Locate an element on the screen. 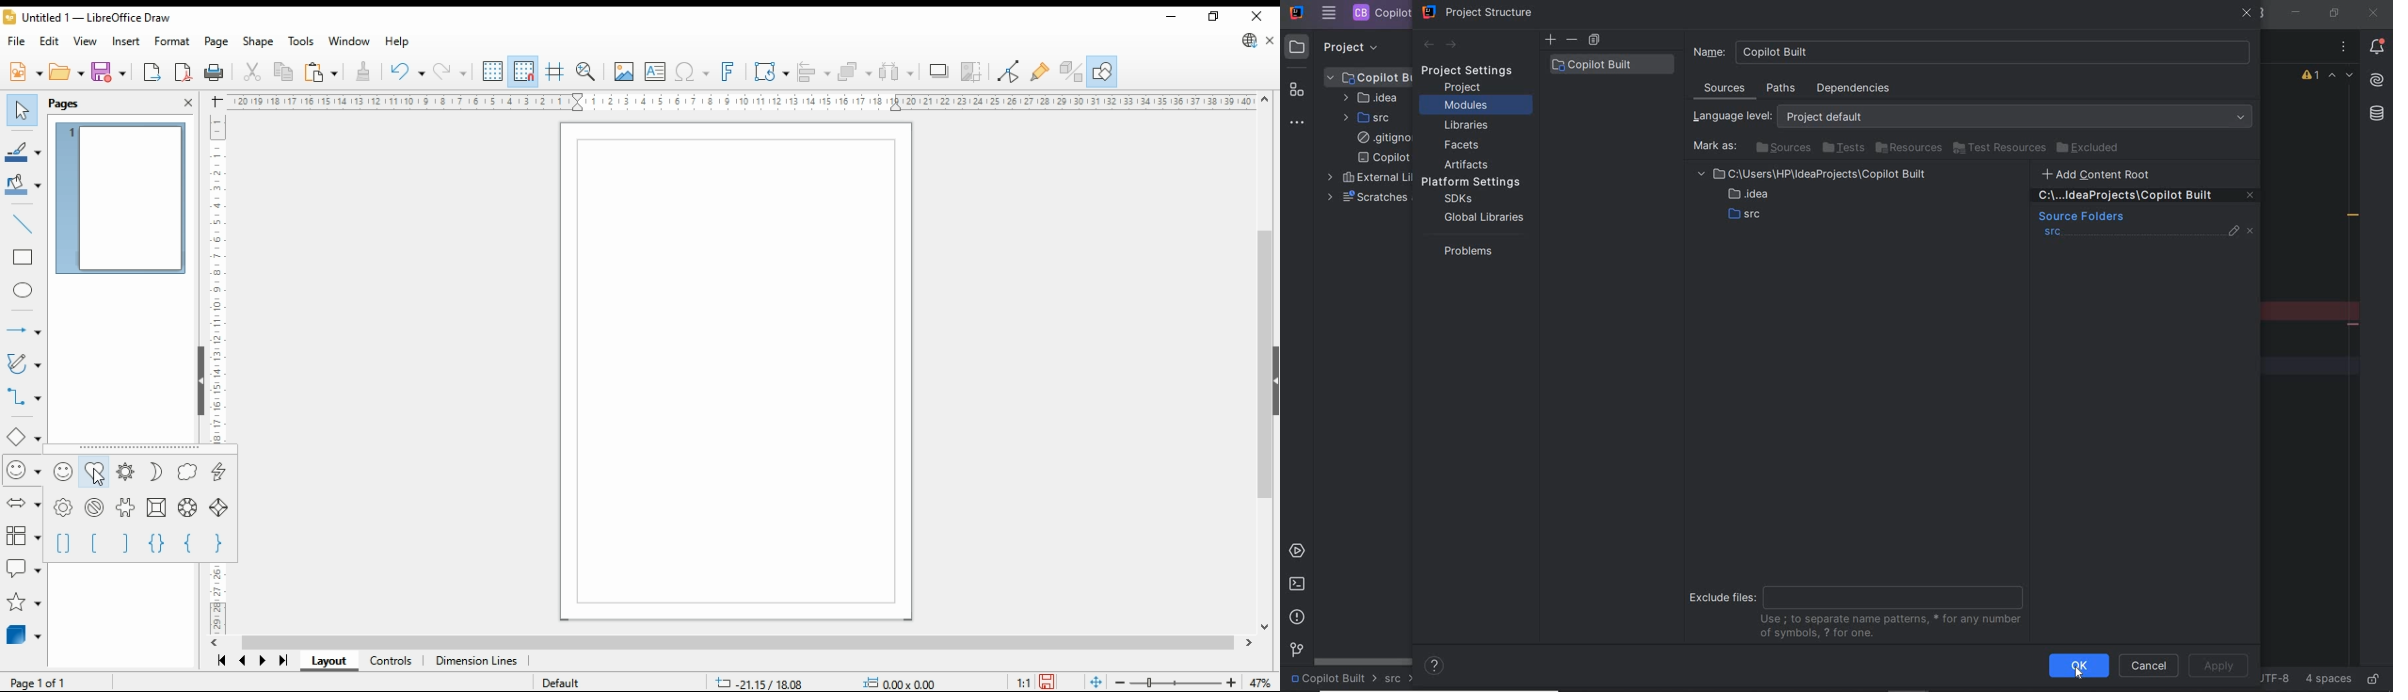 The width and height of the screenshot is (2408, 700). shape is located at coordinates (258, 42).